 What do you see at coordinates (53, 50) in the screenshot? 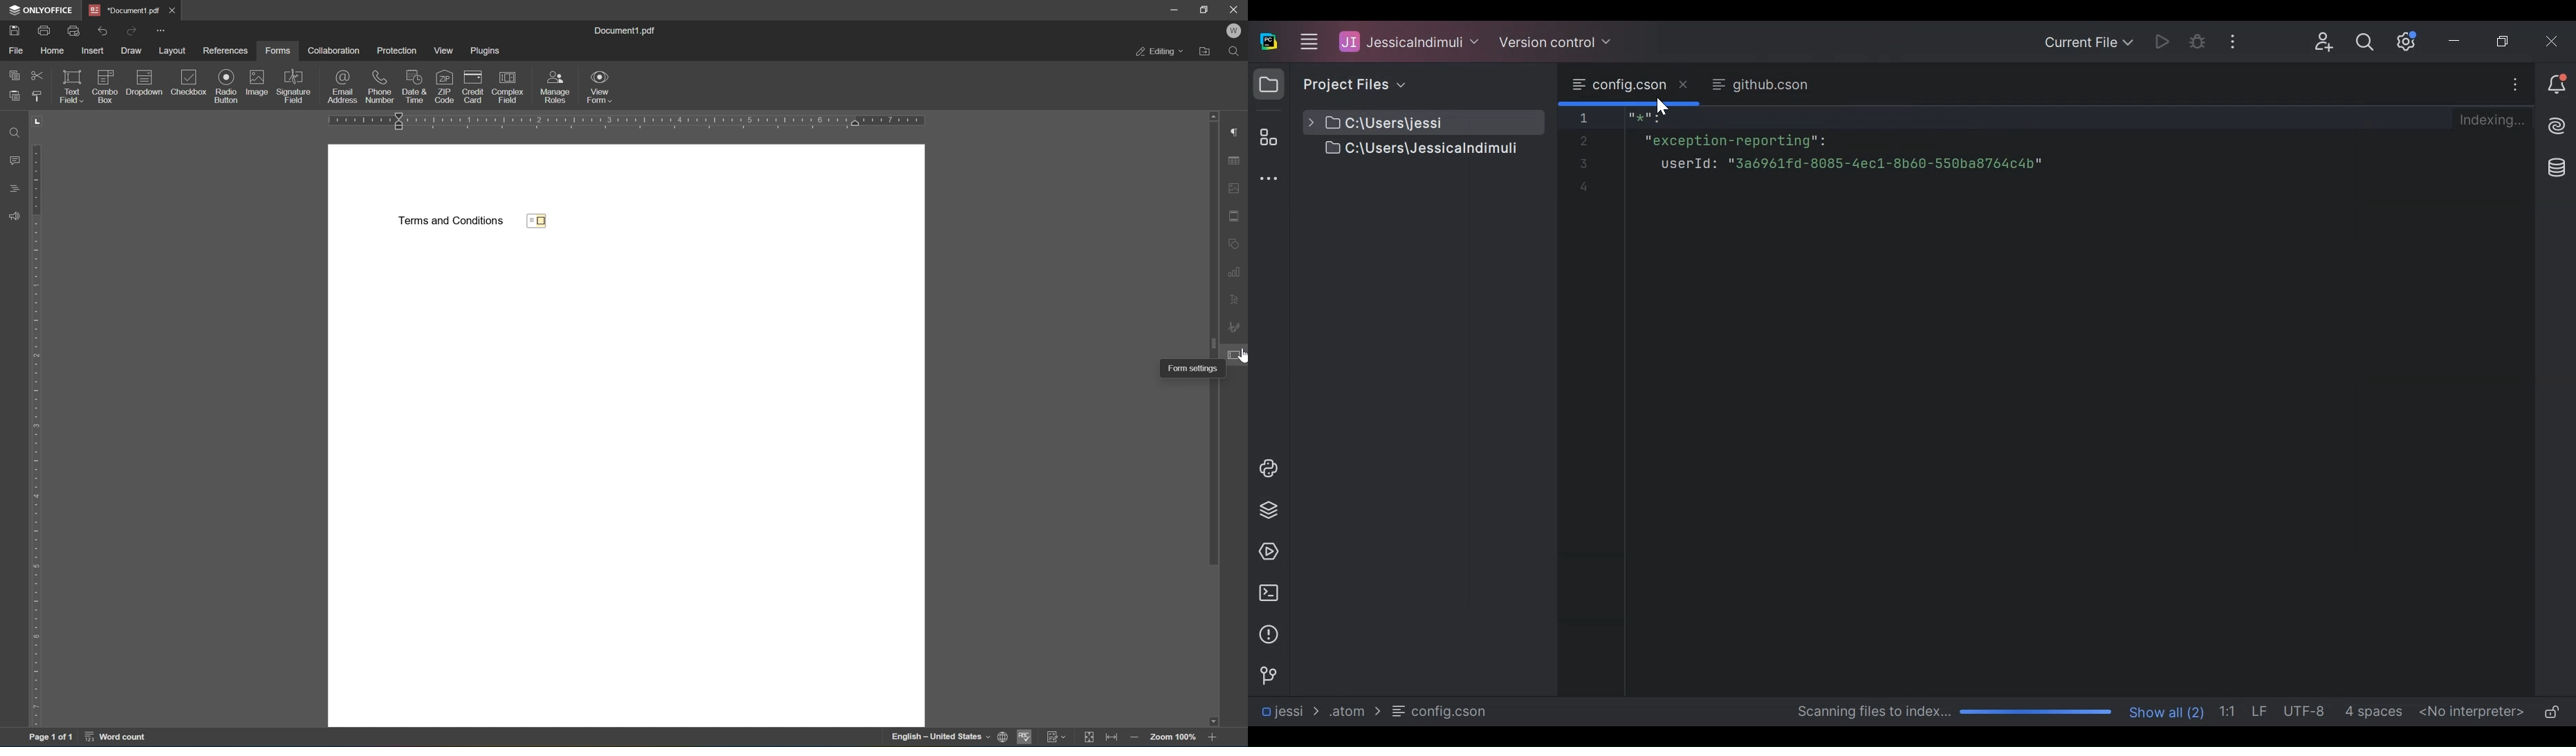
I see `home` at bounding box center [53, 50].